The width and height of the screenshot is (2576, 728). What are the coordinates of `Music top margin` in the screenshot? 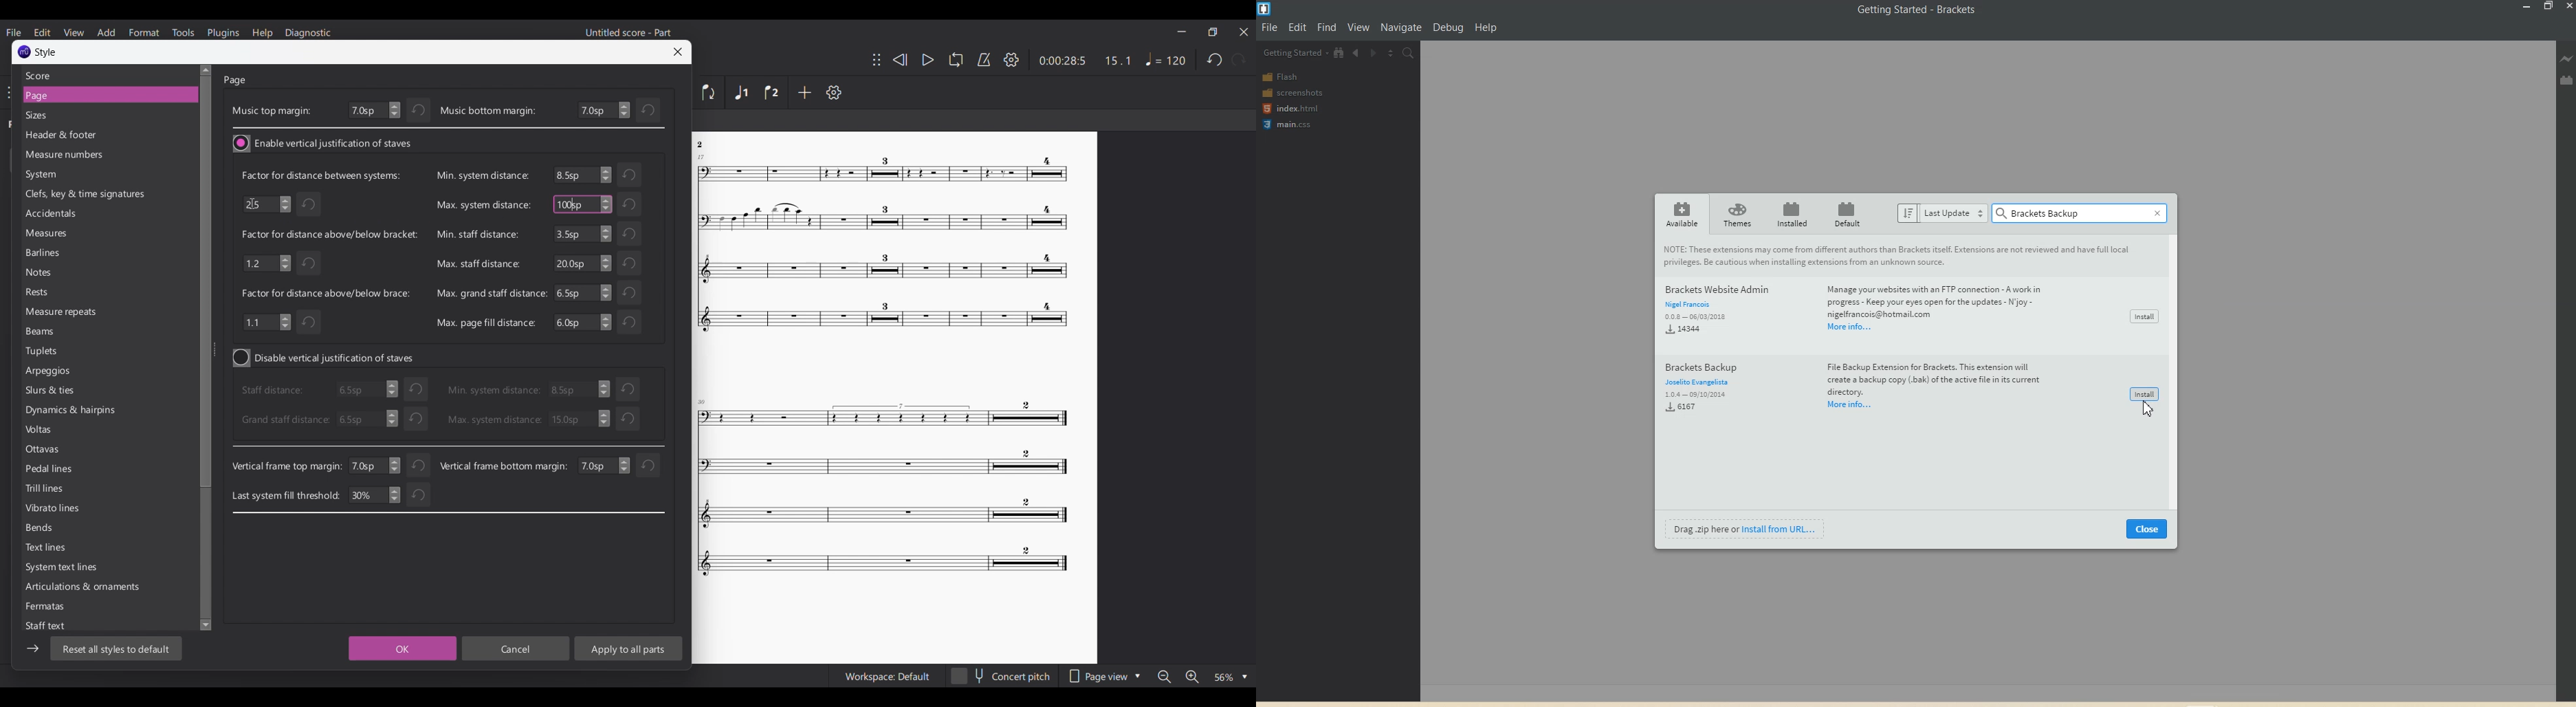 It's located at (271, 111).